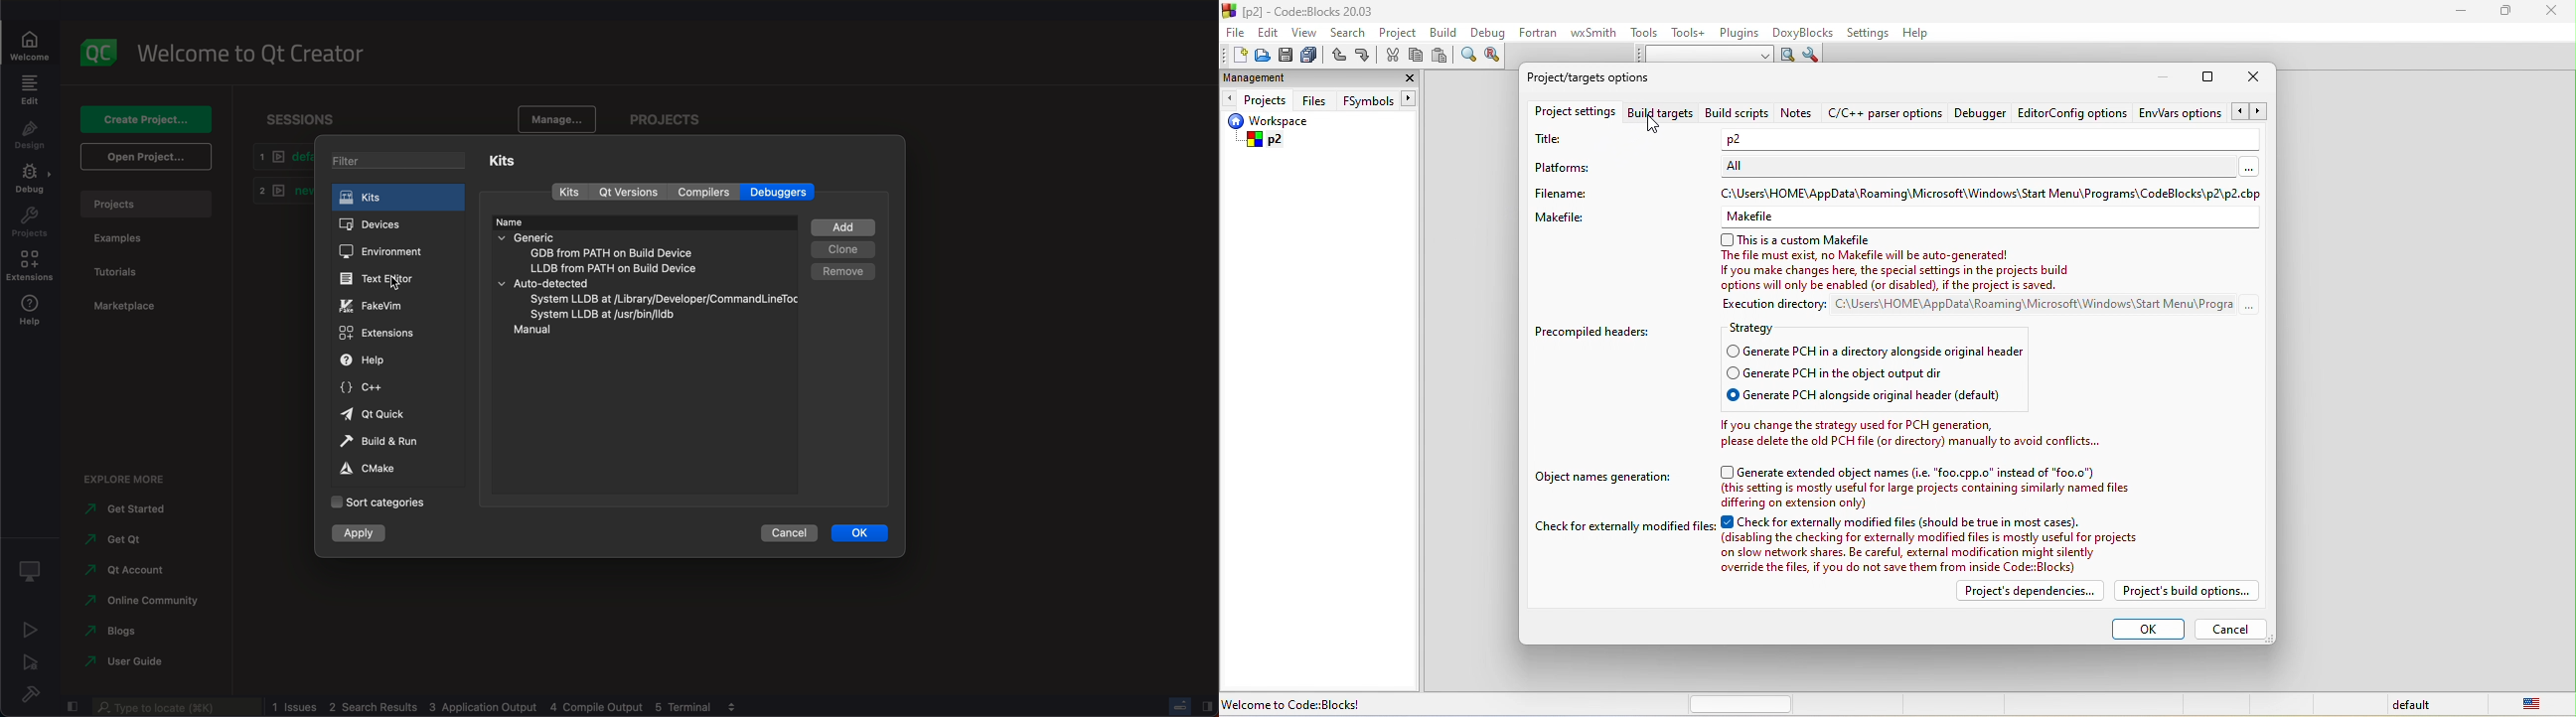 The height and width of the screenshot is (728, 2576). Describe the element at coordinates (1402, 33) in the screenshot. I see `project` at that location.